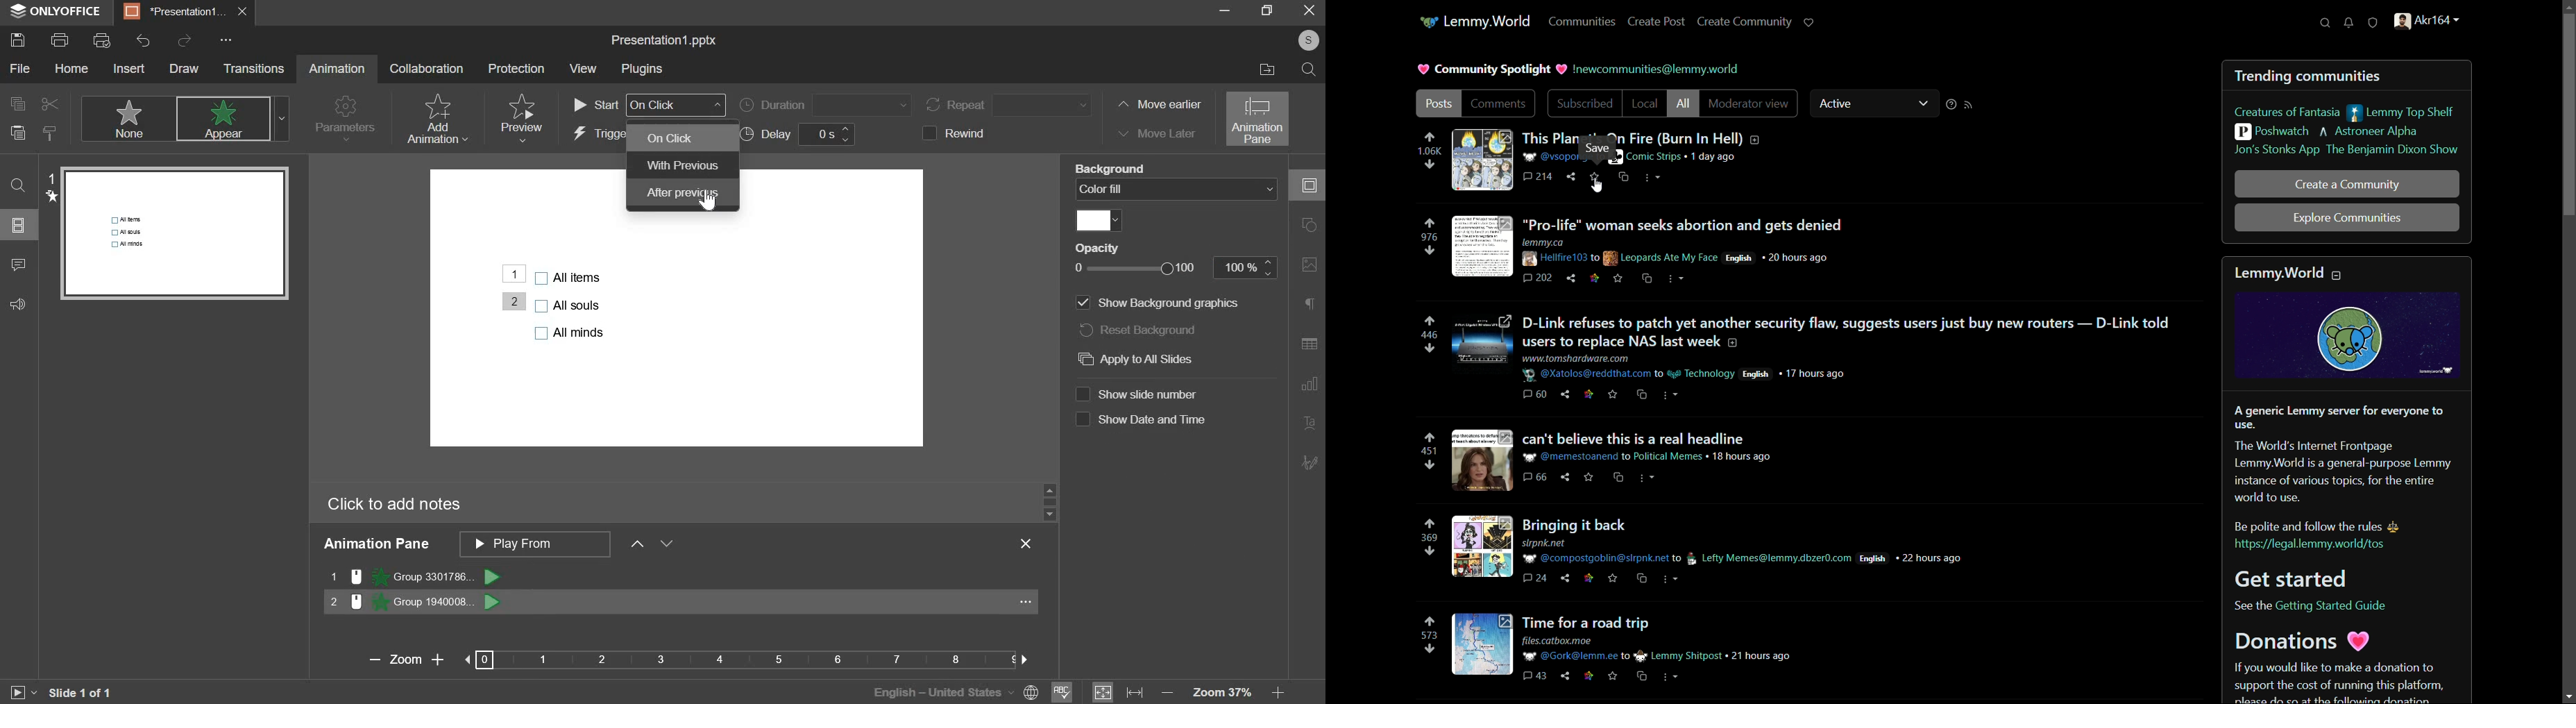 The image size is (2576, 728). I want to click on on click, so click(684, 137).